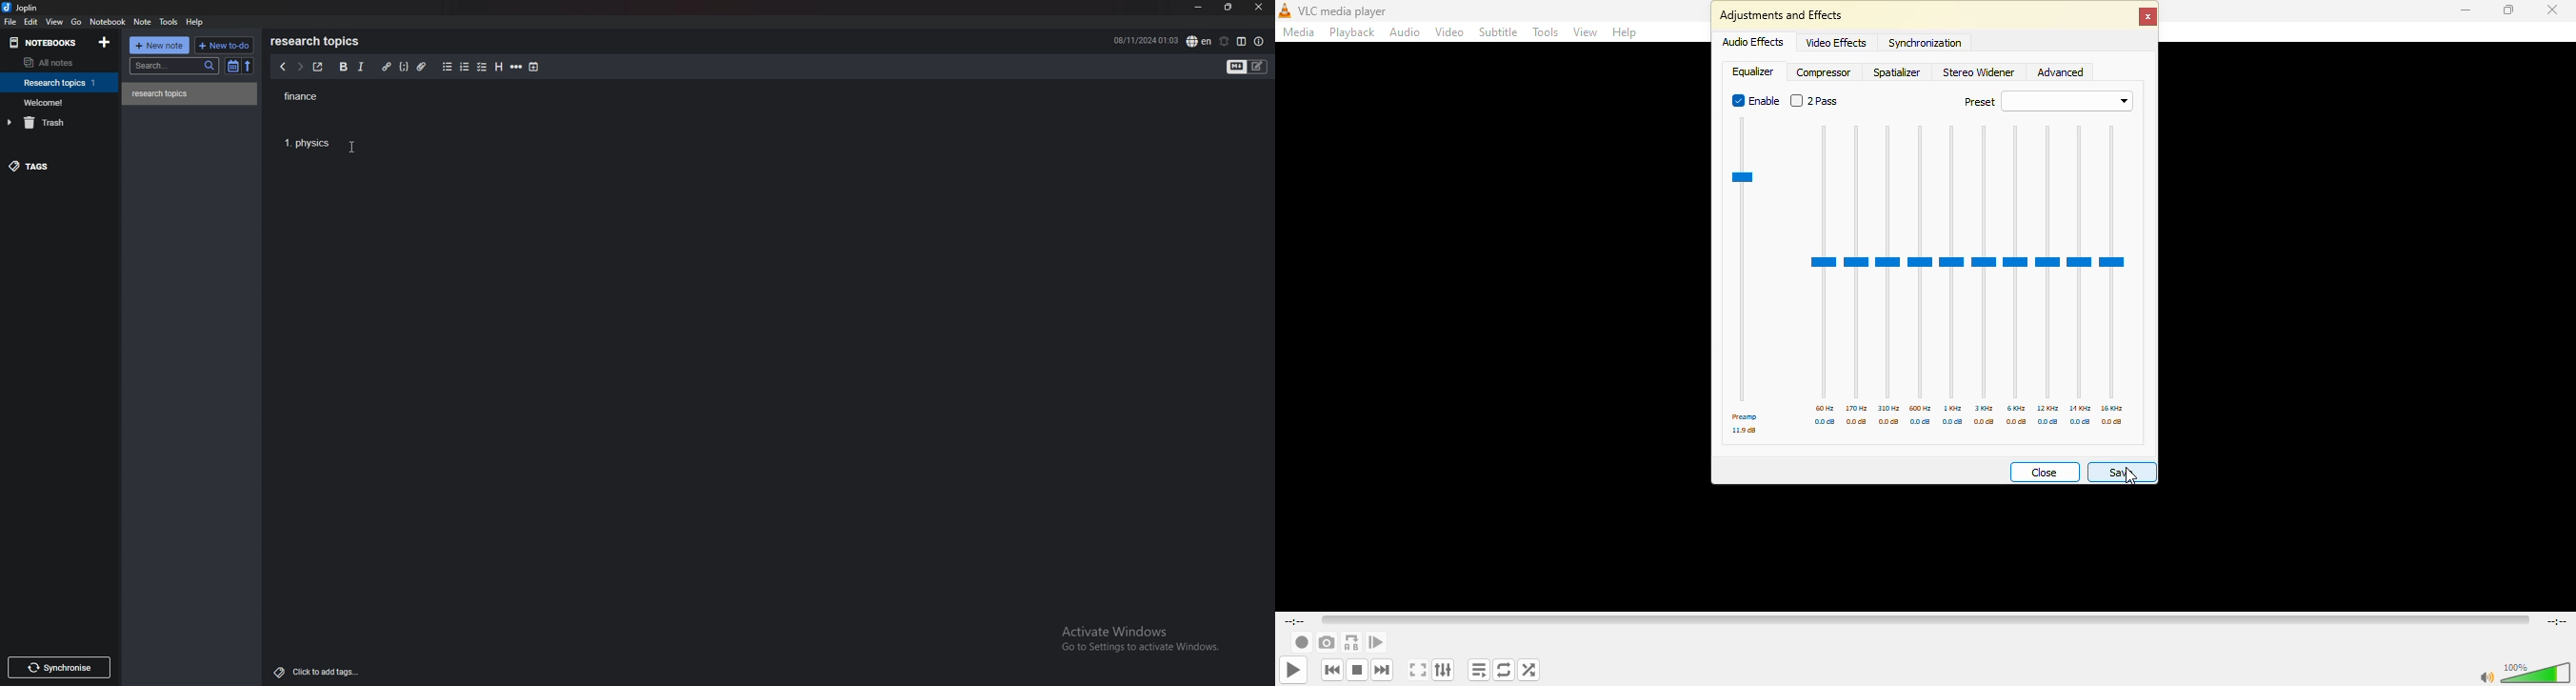  What do you see at coordinates (61, 82) in the screenshot?
I see `notebook` at bounding box center [61, 82].